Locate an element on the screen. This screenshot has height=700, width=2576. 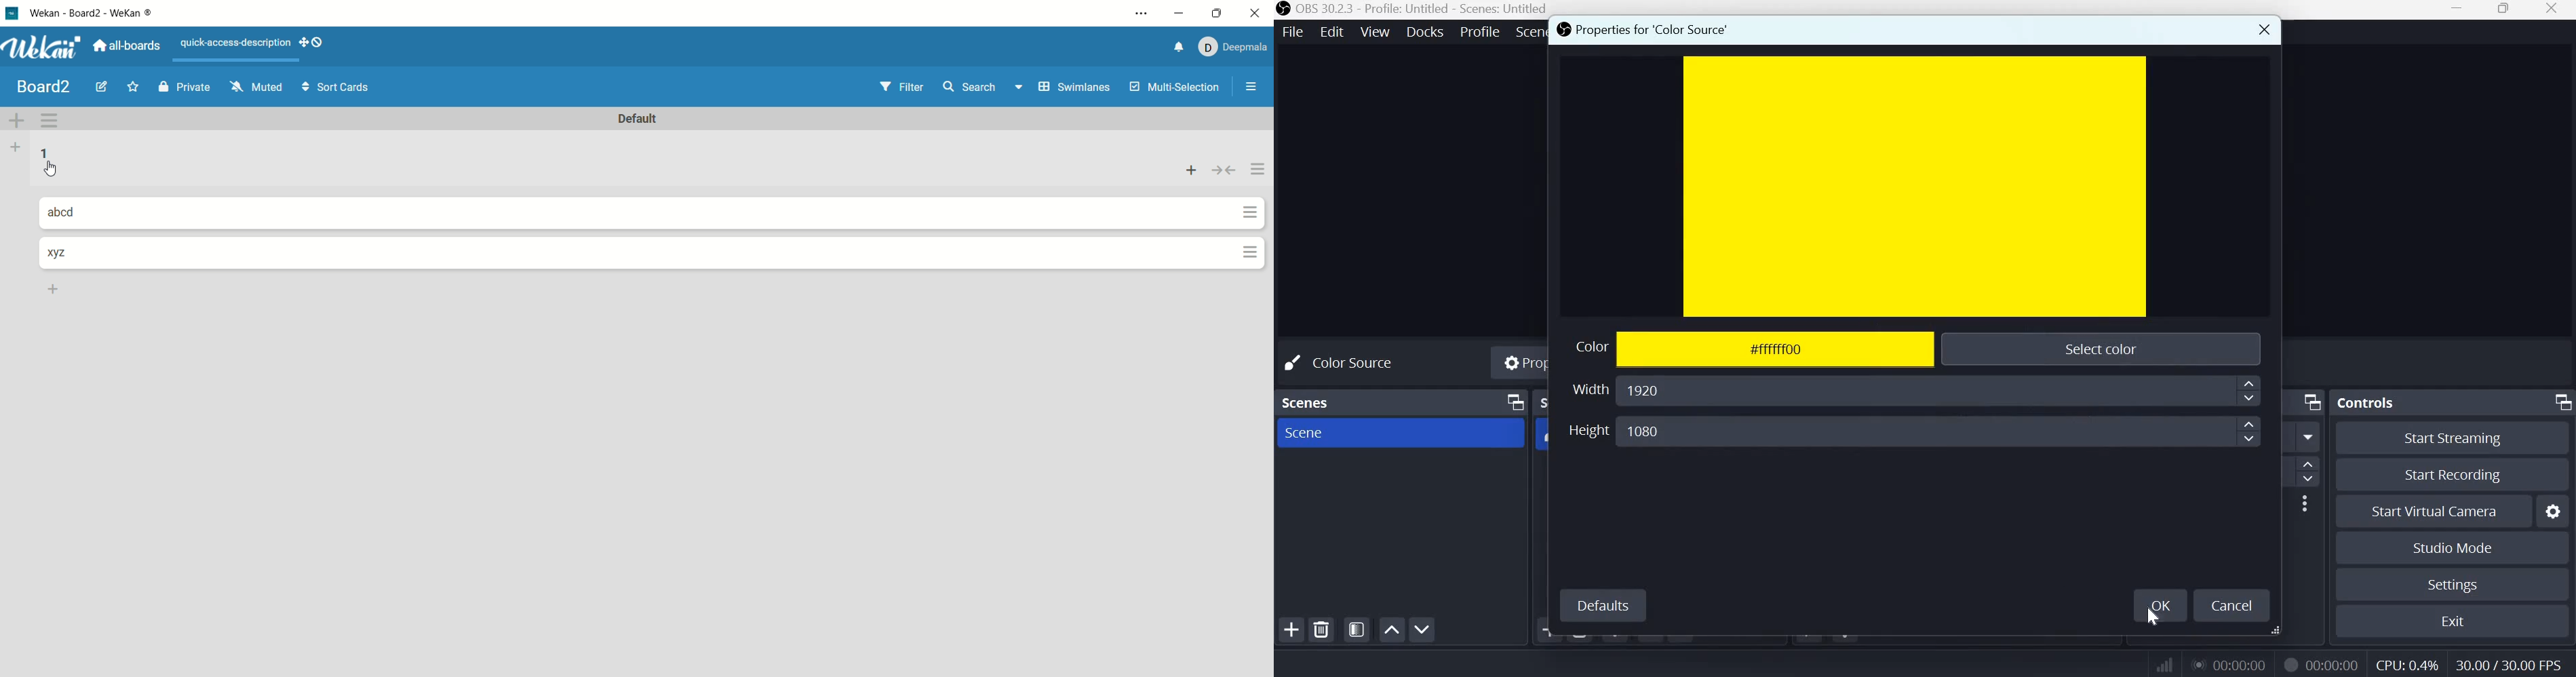
remove selected scene(s) is located at coordinates (1324, 630).